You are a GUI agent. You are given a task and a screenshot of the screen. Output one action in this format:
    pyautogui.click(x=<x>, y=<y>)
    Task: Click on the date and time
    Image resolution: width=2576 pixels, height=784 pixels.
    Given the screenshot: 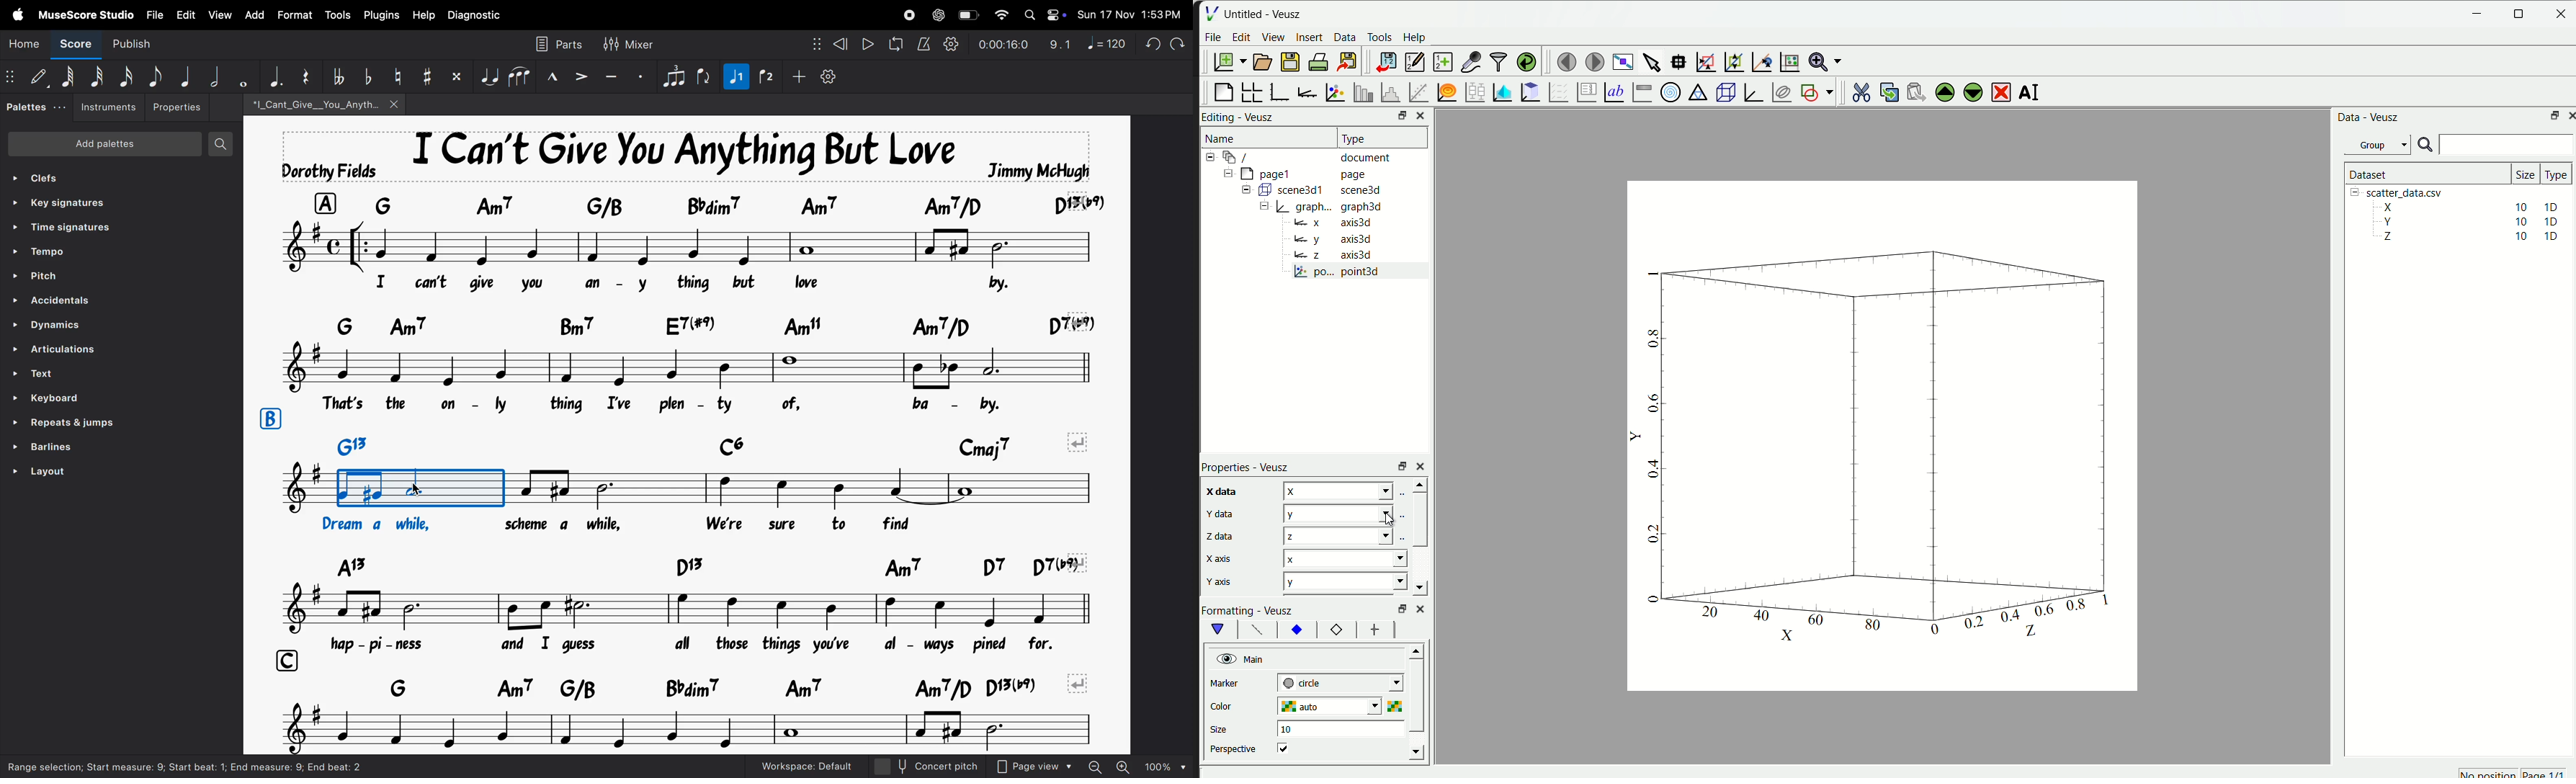 What is the action you would take?
    pyautogui.click(x=1132, y=12)
    